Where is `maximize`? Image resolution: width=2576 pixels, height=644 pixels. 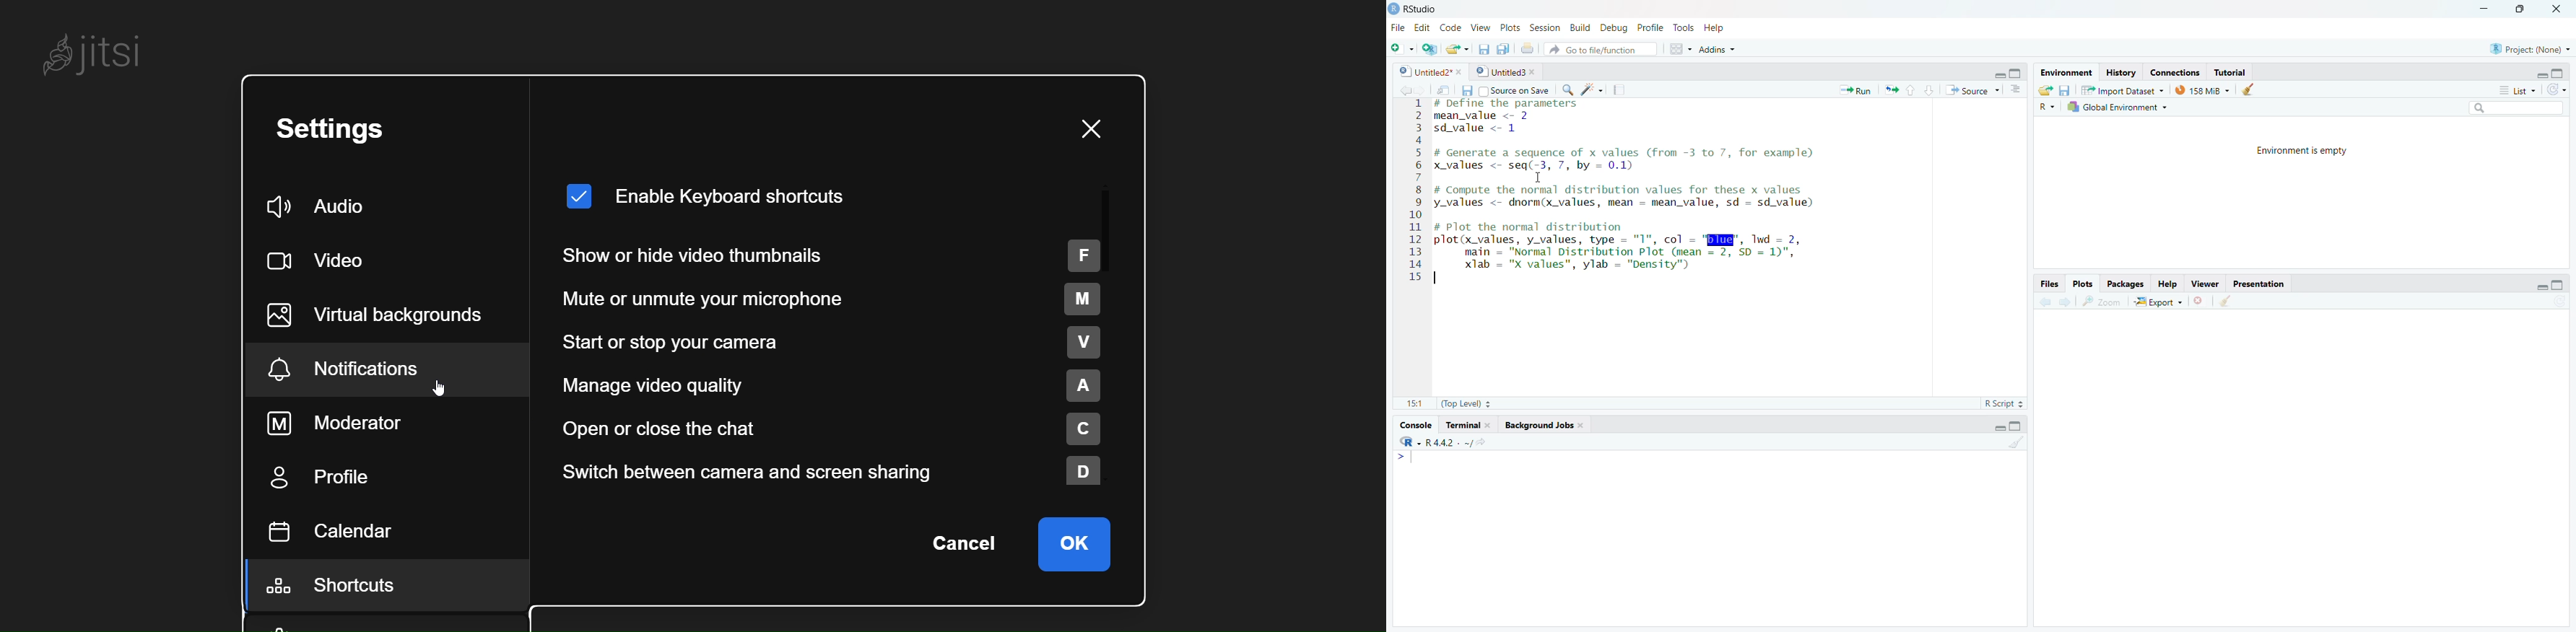
maximize is located at coordinates (2522, 9).